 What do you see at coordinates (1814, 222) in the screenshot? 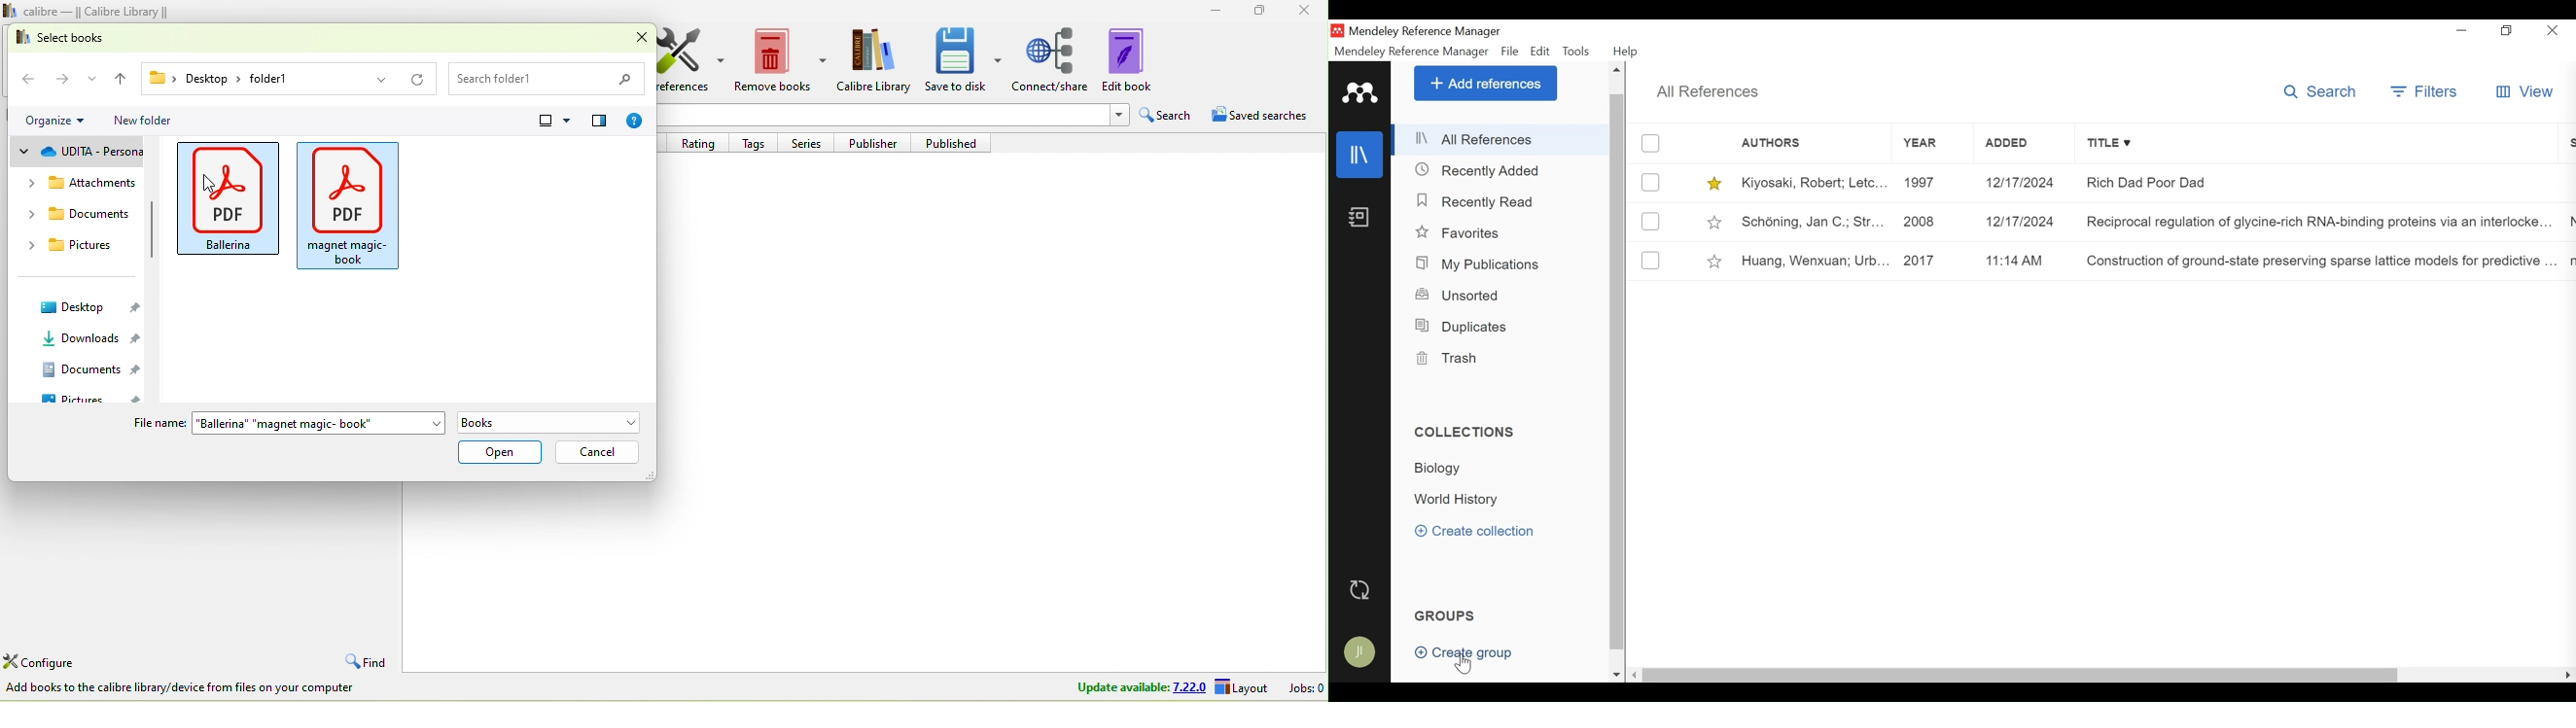
I see `Schéning, Jan C.; Str...` at bounding box center [1814, 222].